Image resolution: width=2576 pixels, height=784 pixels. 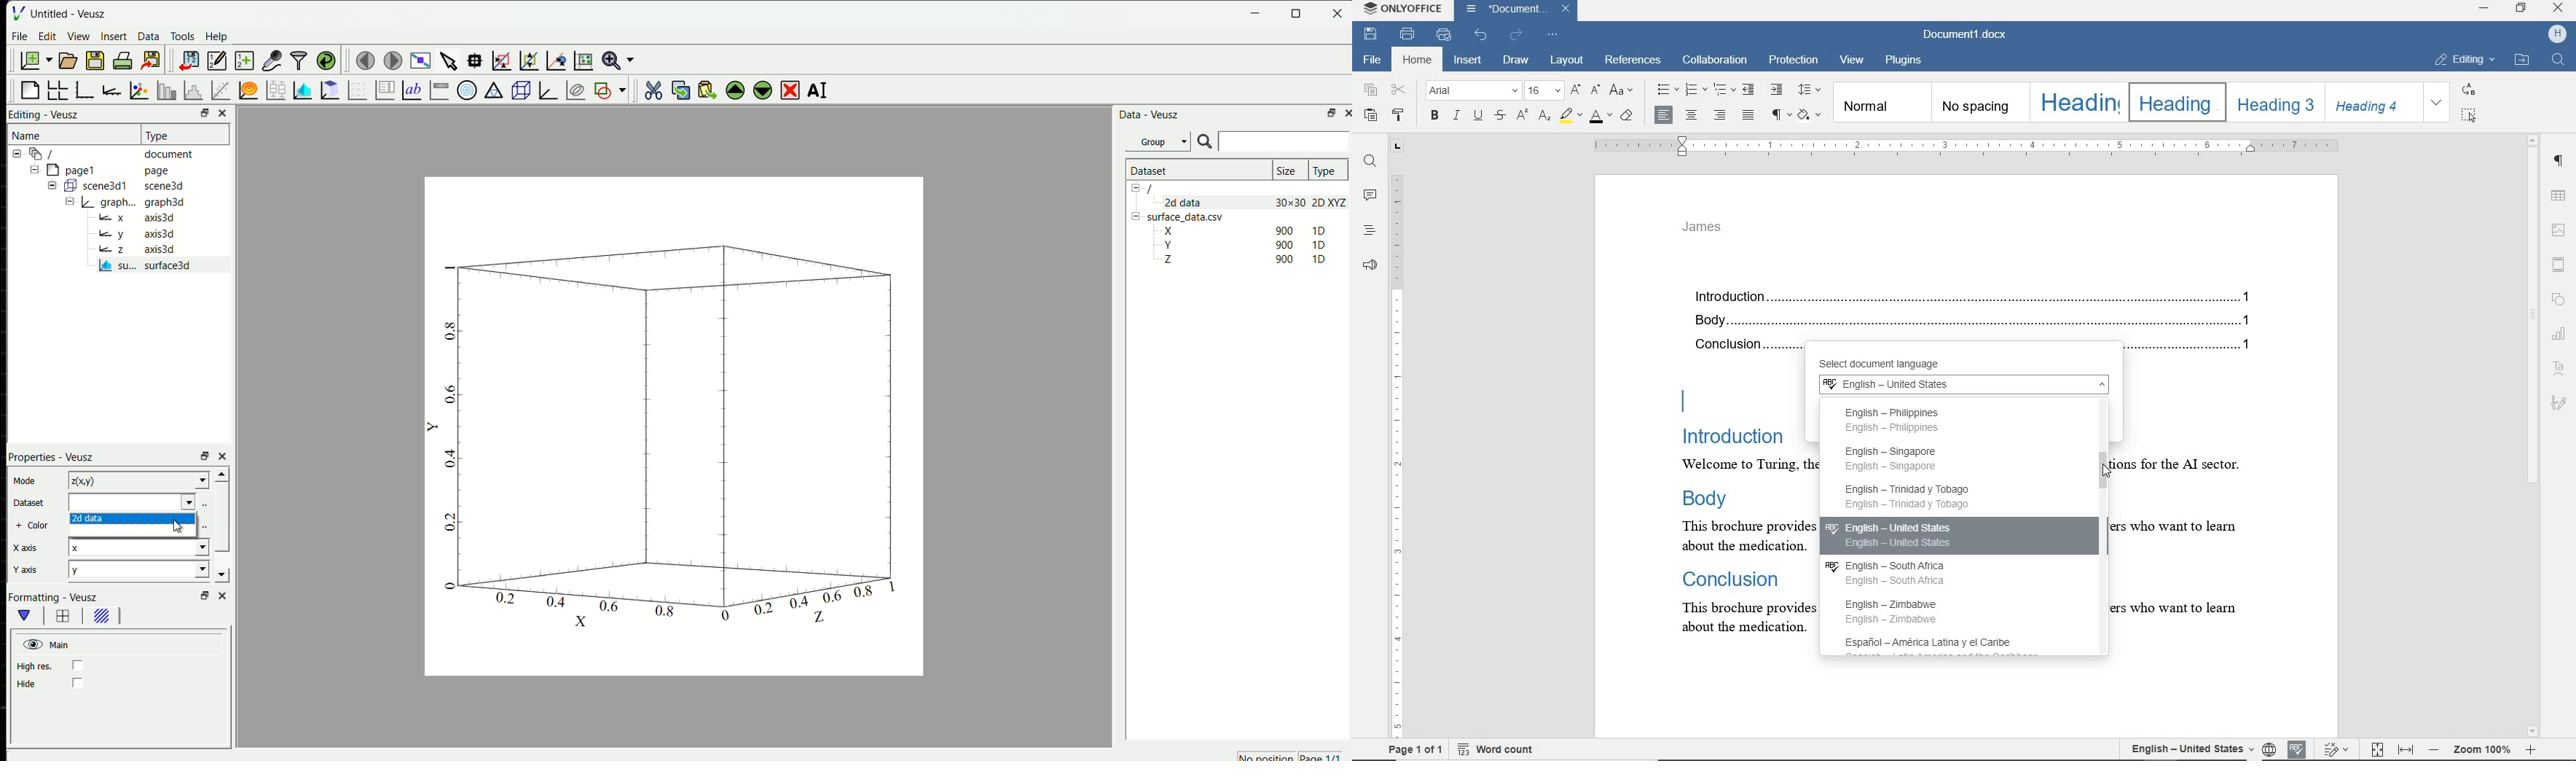 I want to click on subscript, so click(x=1544, y=116).